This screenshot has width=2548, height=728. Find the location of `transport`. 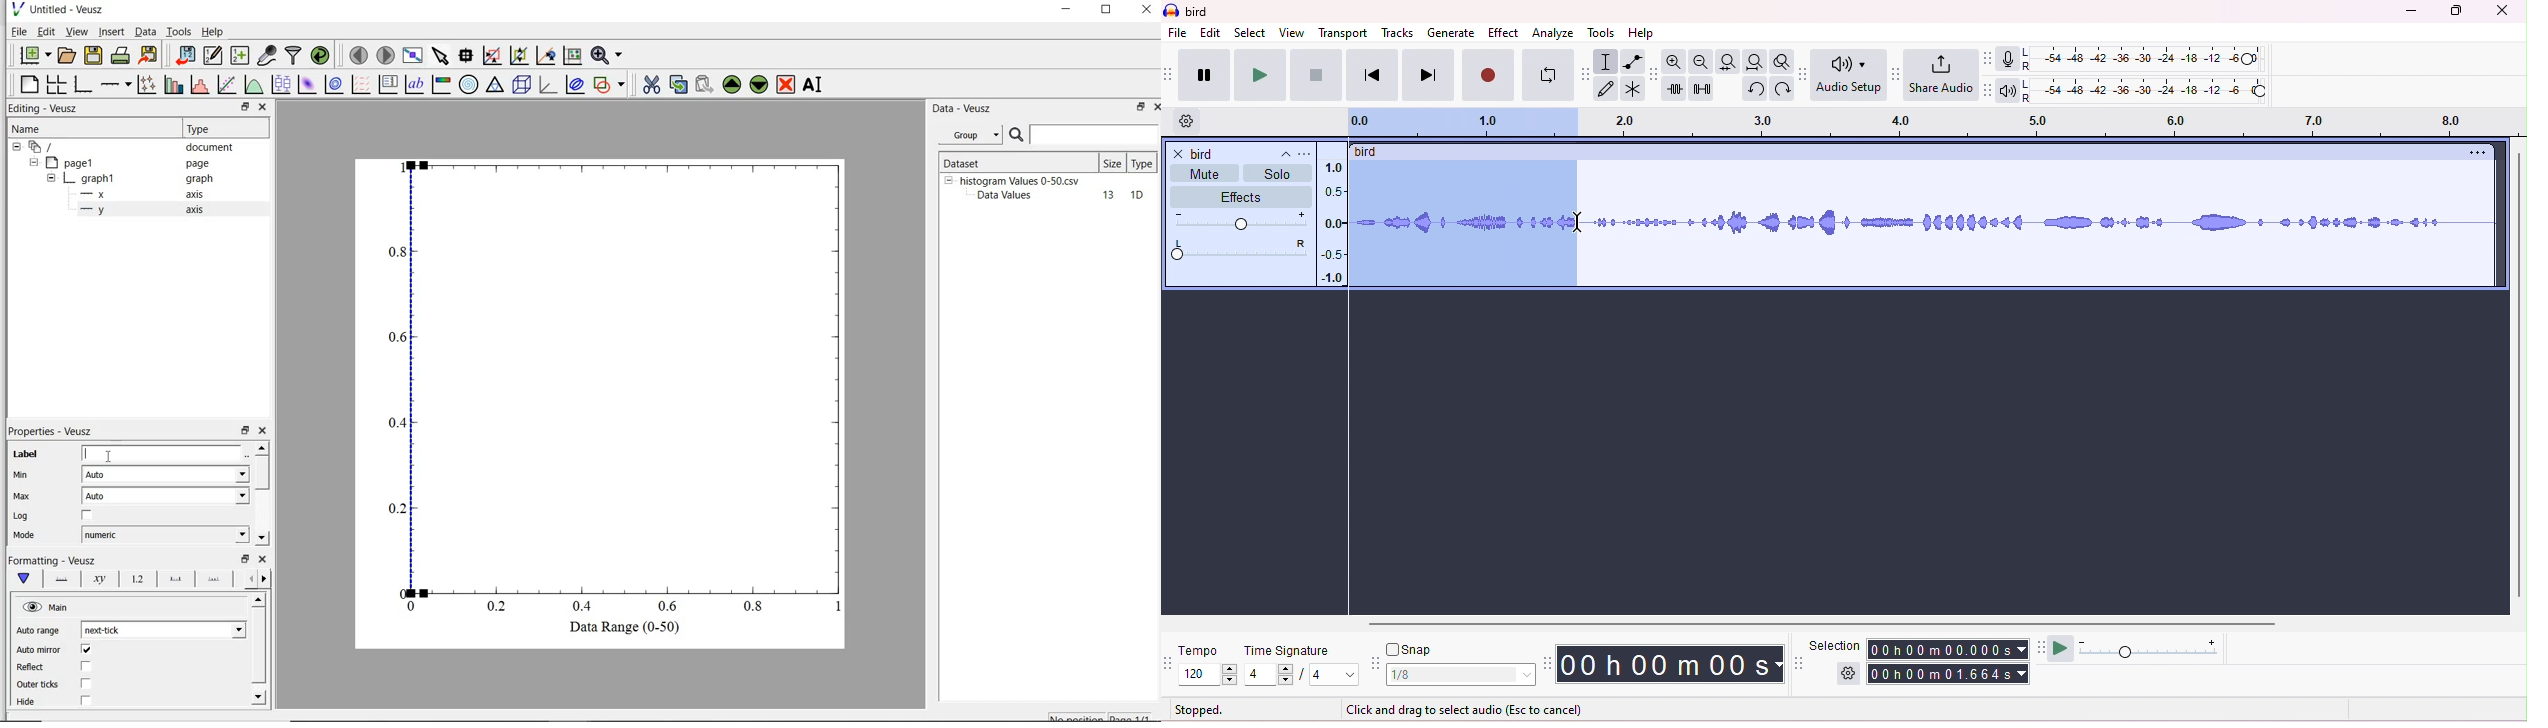

transport is located at coordinates (1344, 34).